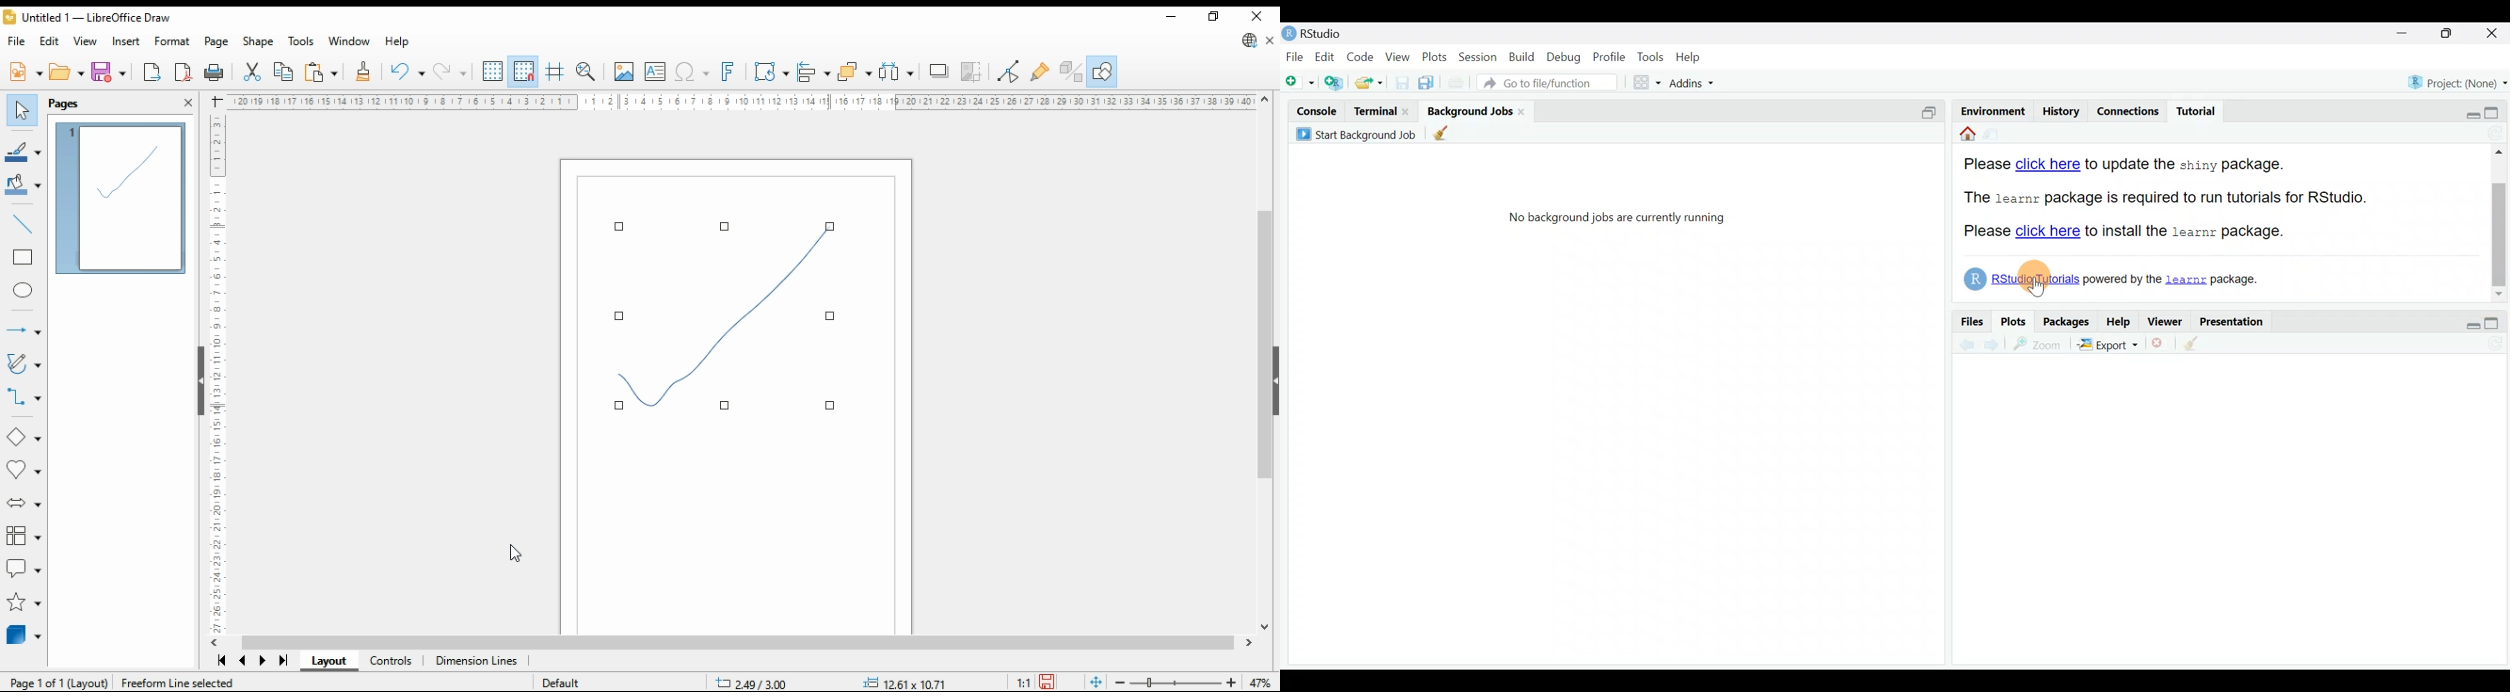 The image size is (2520, 700). Describe the element at coordinates (1071, 72) in the screenshot. I see `toggle extrusions` at that location.